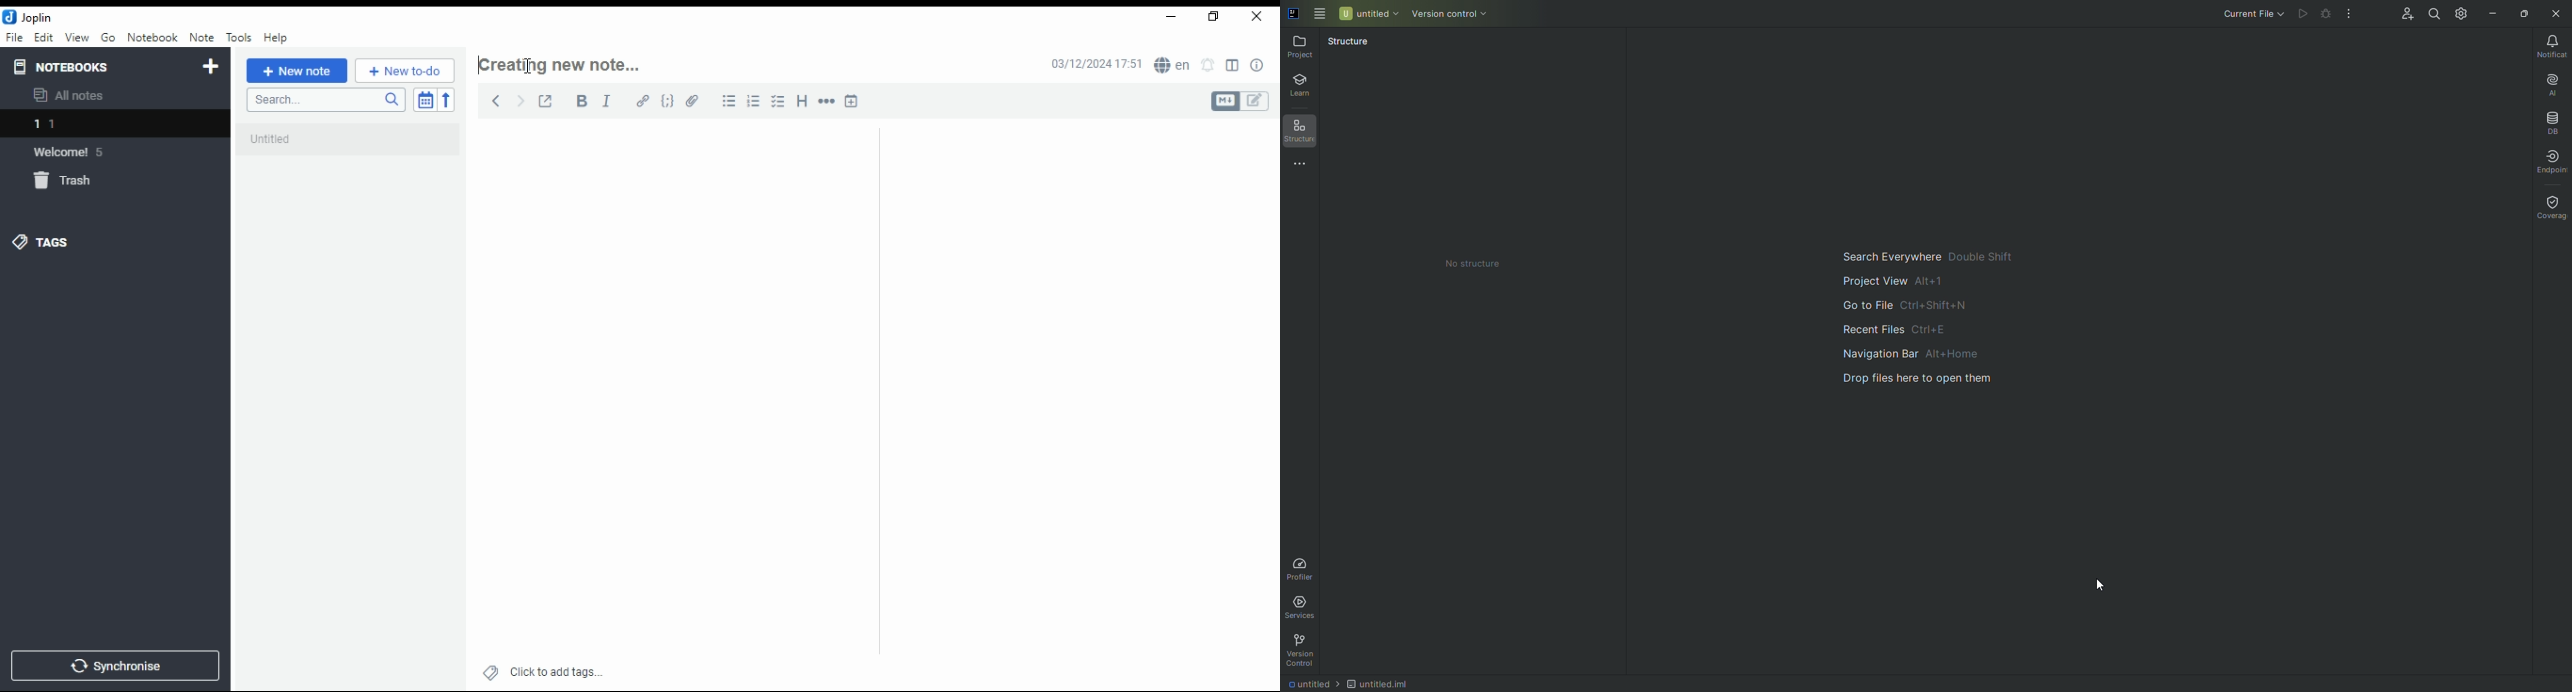 This screenshot has width=2576, height=700. Describe the element at coordinates (296, 71) in the screenshot. I see `new note` at that location.